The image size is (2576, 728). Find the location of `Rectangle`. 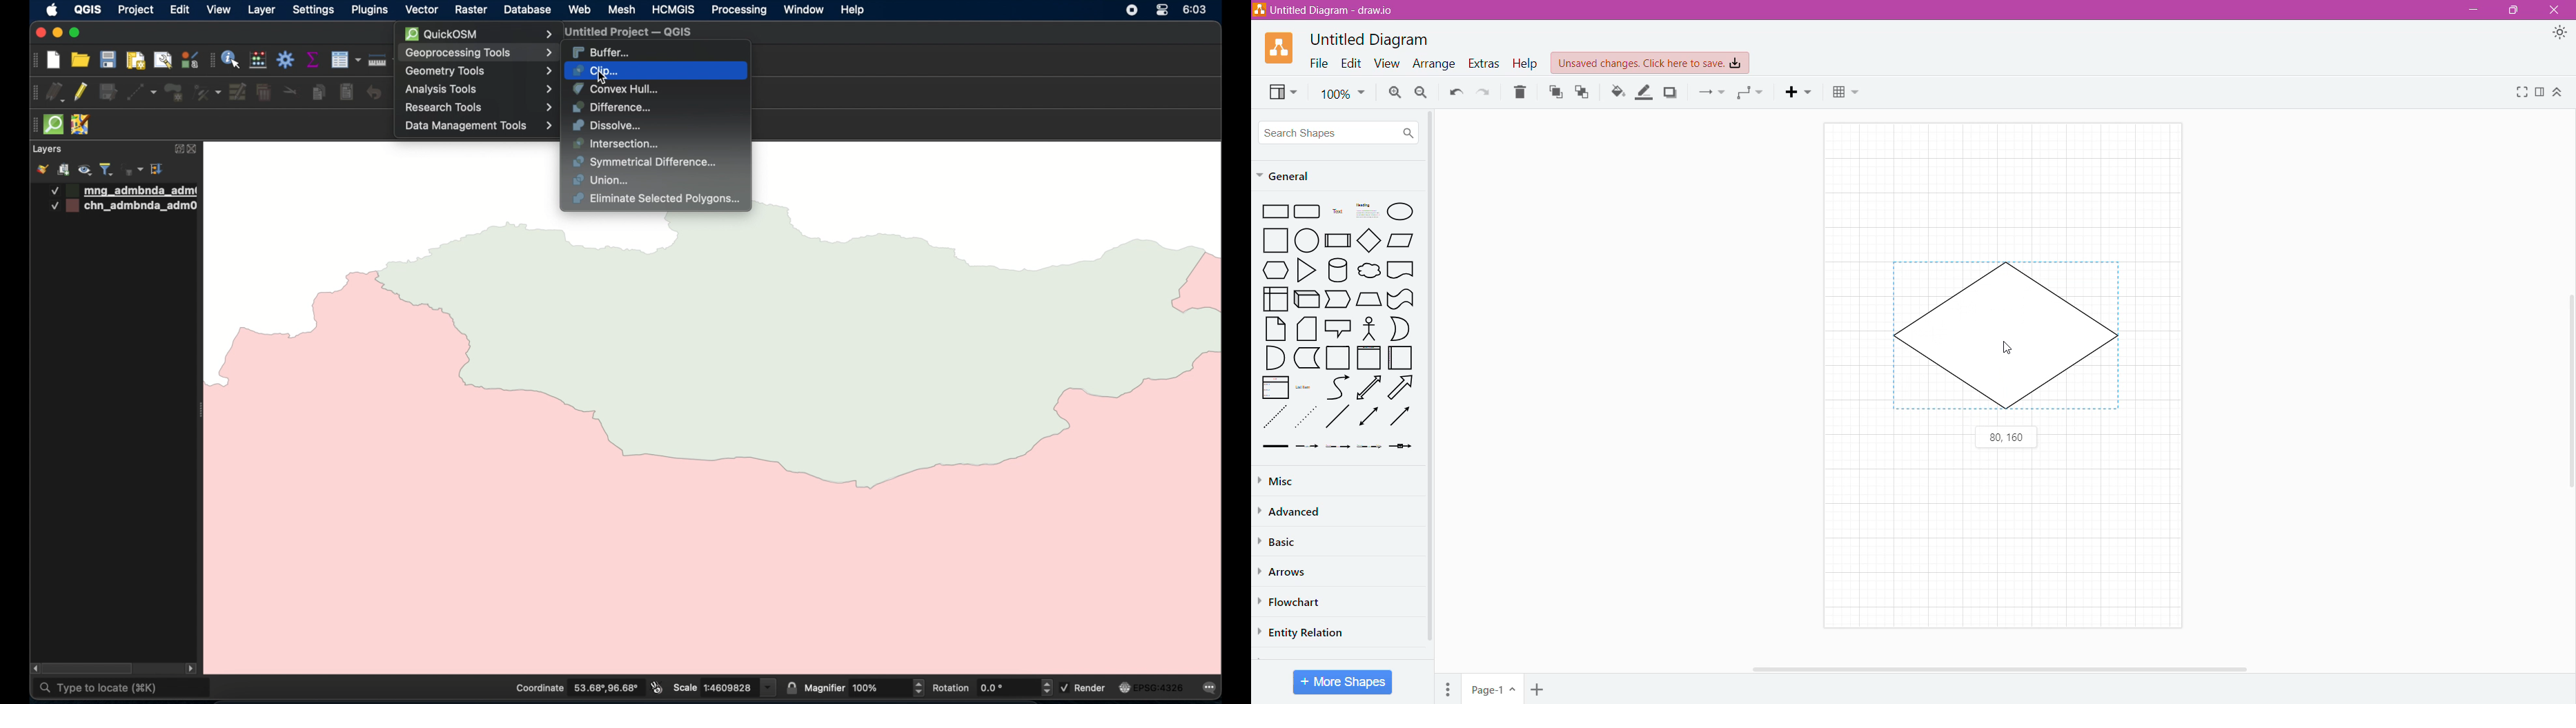

Rectangle is located at coordinates (1275, 212).